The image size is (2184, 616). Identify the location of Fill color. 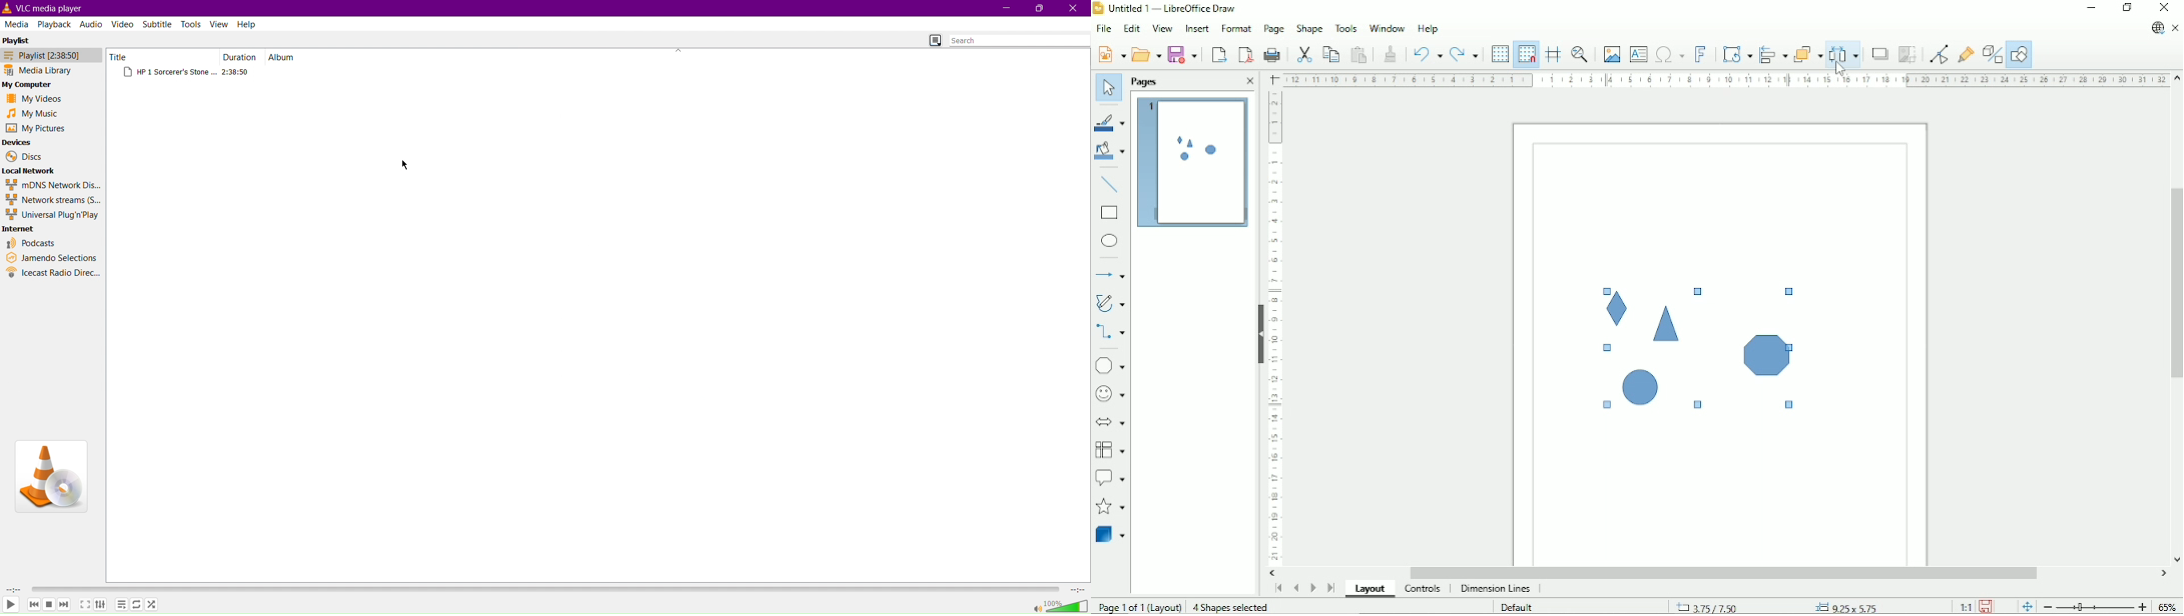
(1111, 153).